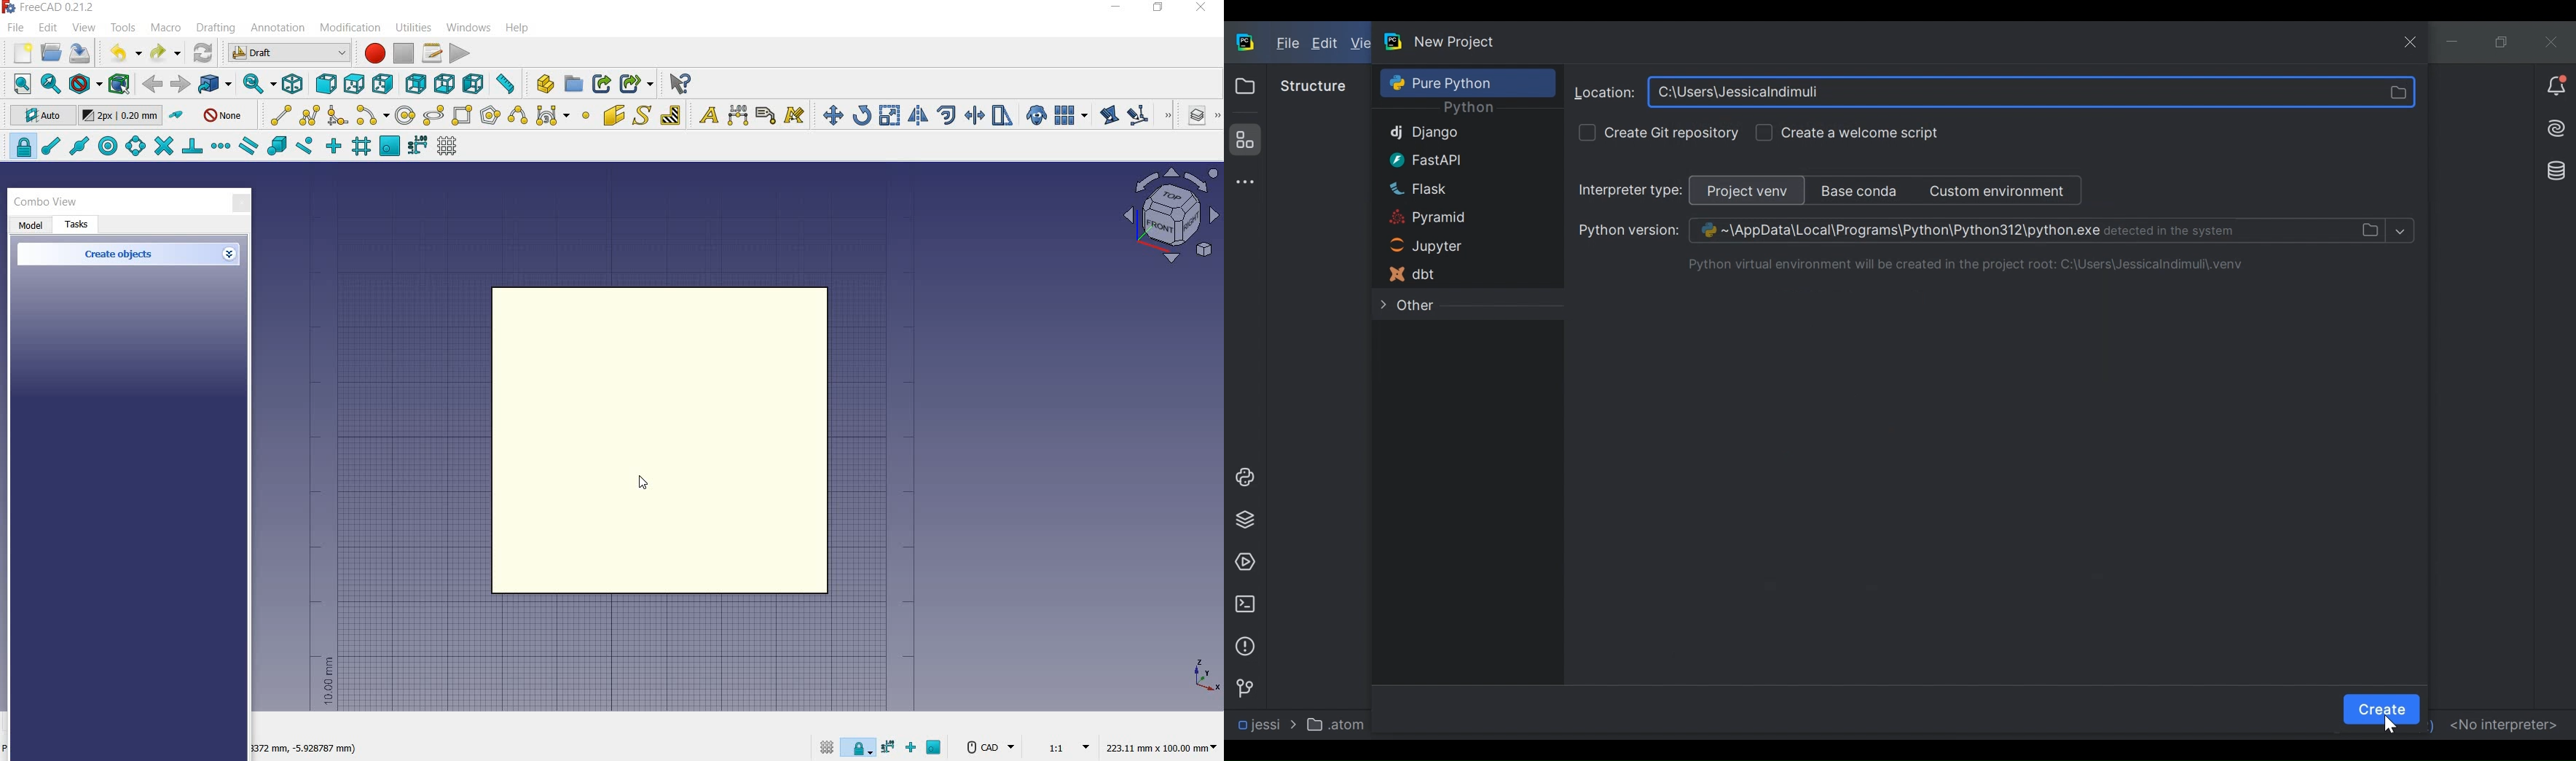 The image size is (2576, 784). What do you see at coordinates (1286, 44) in the screenshot?
I see `File` at bounding box center [1286, 44].